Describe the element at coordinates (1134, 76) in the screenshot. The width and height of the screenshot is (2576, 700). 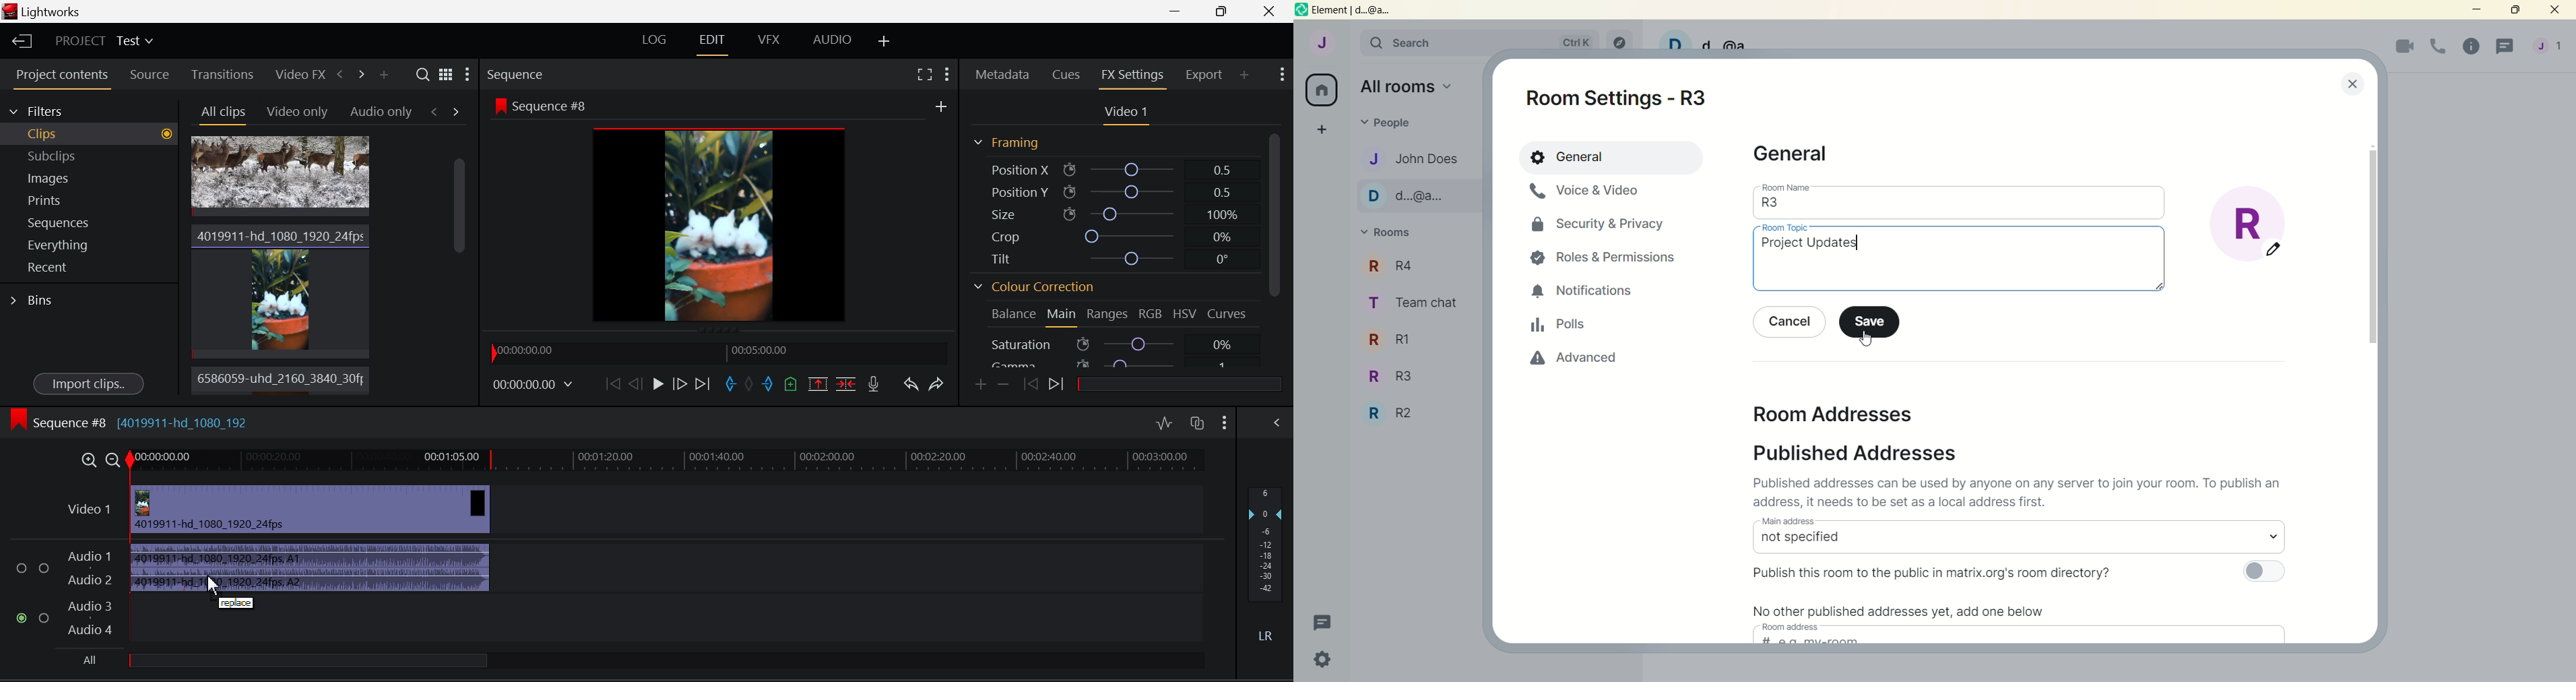
I see `FX Settings Open` at that location.